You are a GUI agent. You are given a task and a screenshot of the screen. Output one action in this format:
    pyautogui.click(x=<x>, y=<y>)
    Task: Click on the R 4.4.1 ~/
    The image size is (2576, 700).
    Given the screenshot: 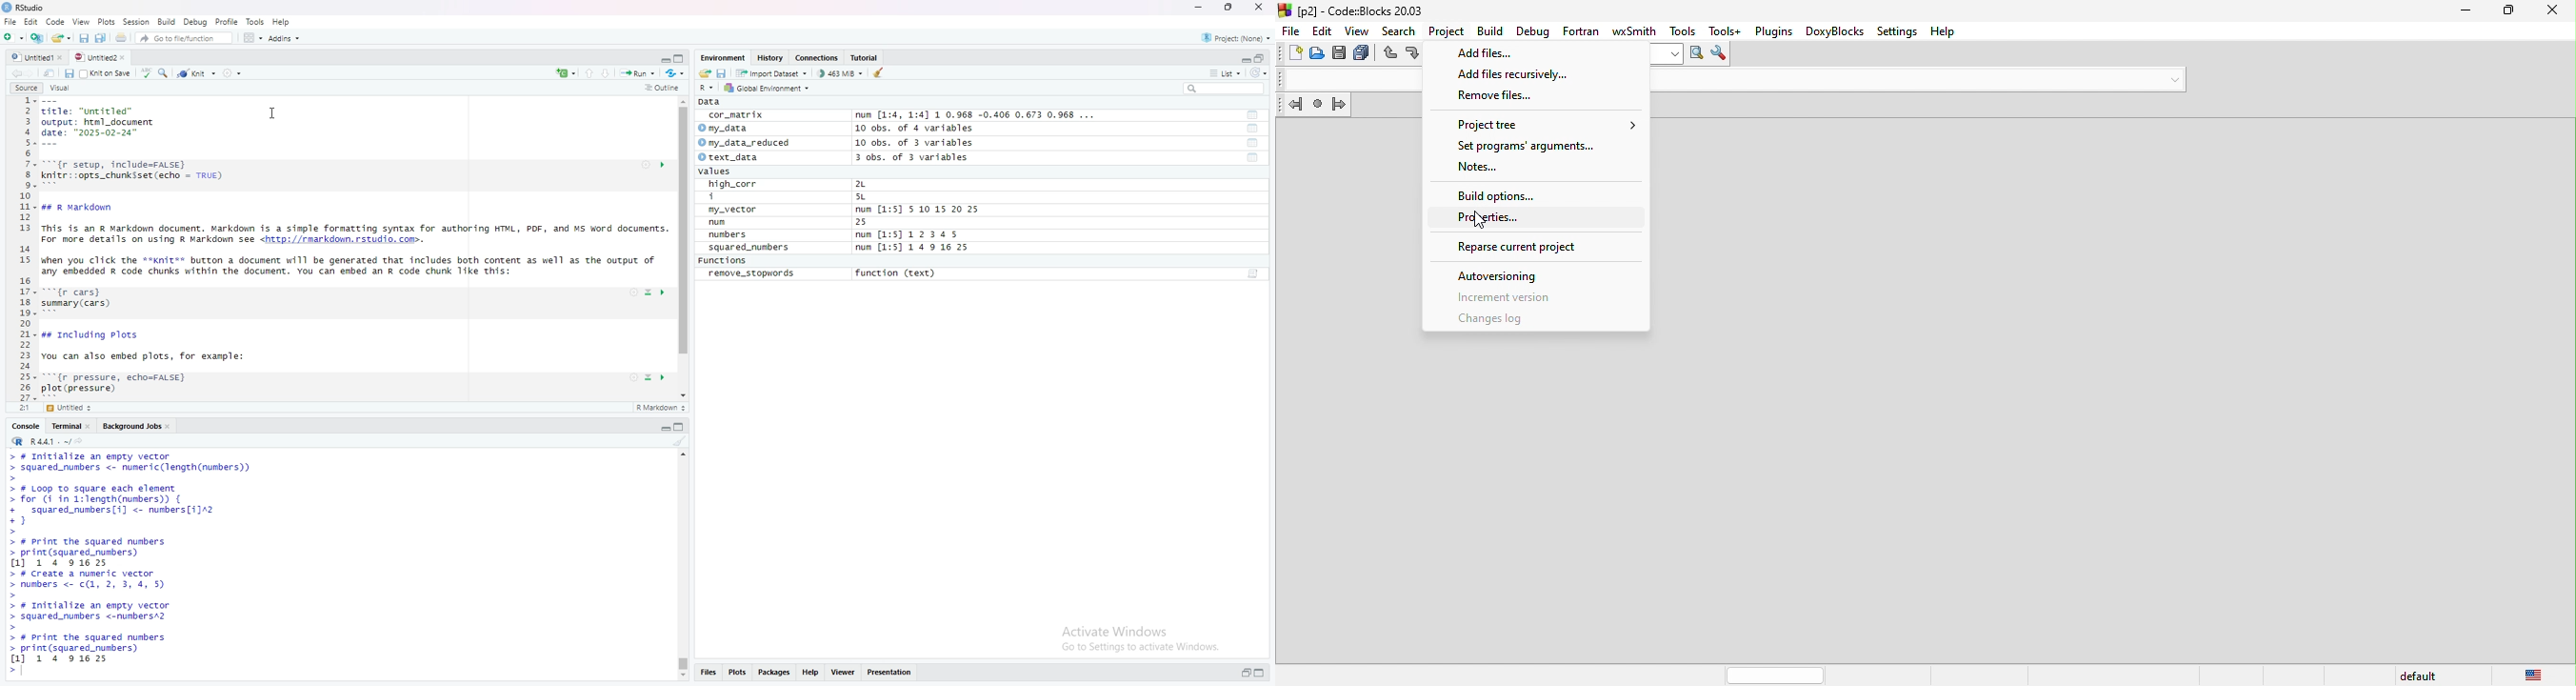 What is the action you would take?
    pyautogui.click(x=37, y=443)
    